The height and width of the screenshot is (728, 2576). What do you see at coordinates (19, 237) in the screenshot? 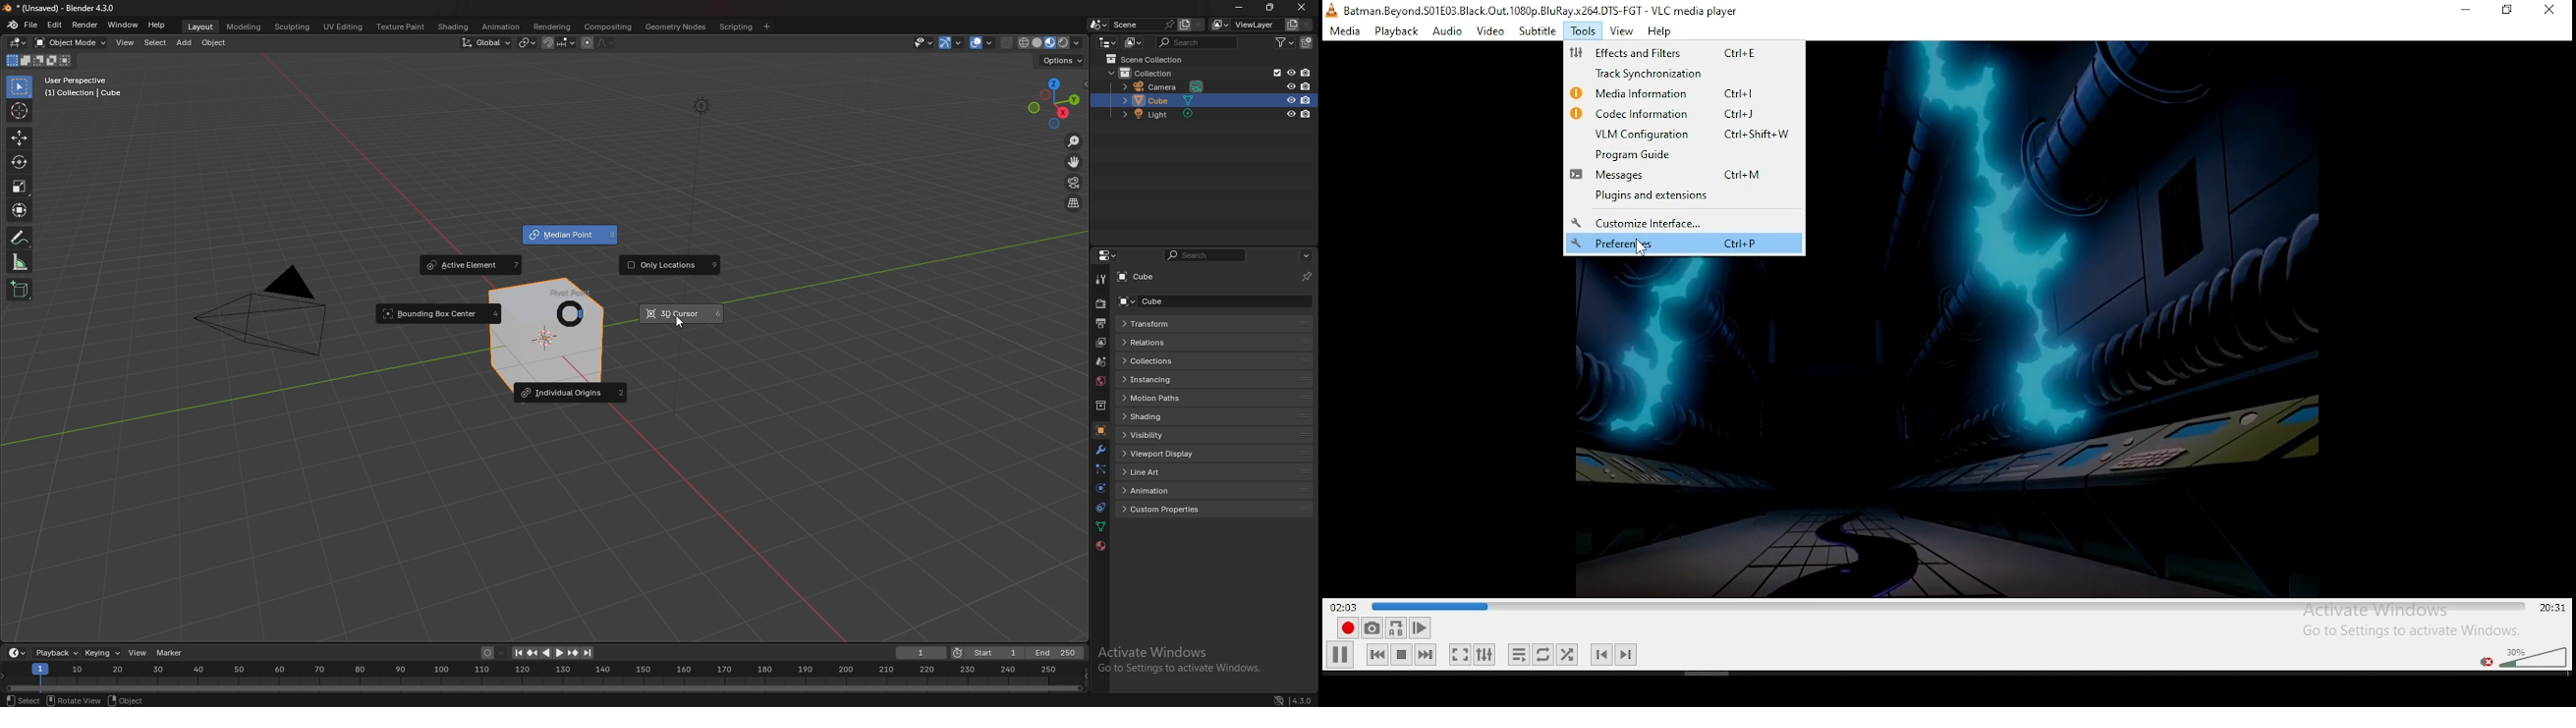
I see `annotate` at bounding box center [19, 237].